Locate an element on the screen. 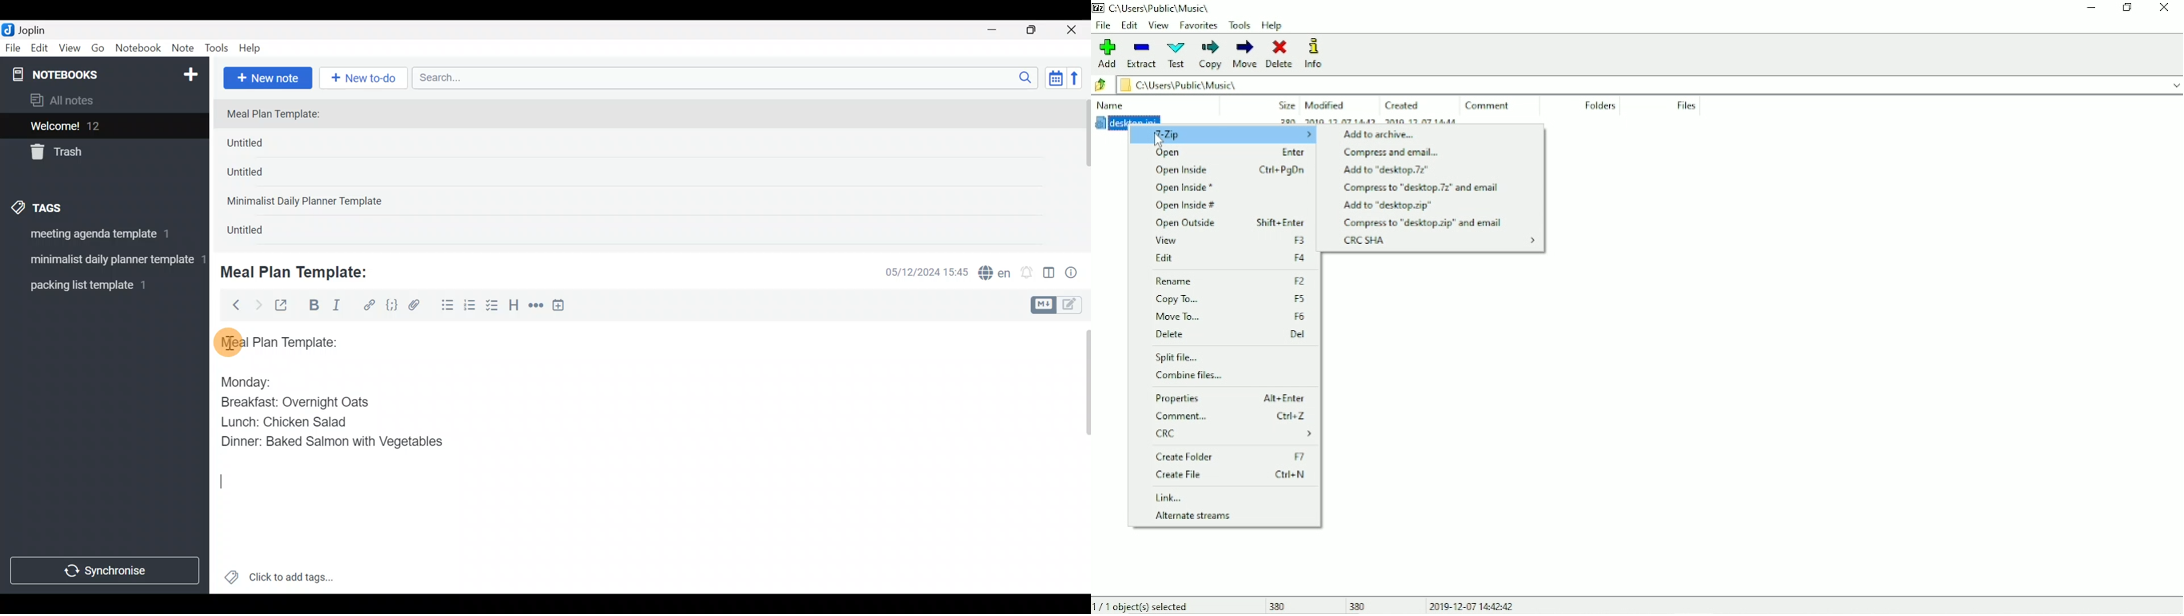  cursor is located at coordinates (227, 342).